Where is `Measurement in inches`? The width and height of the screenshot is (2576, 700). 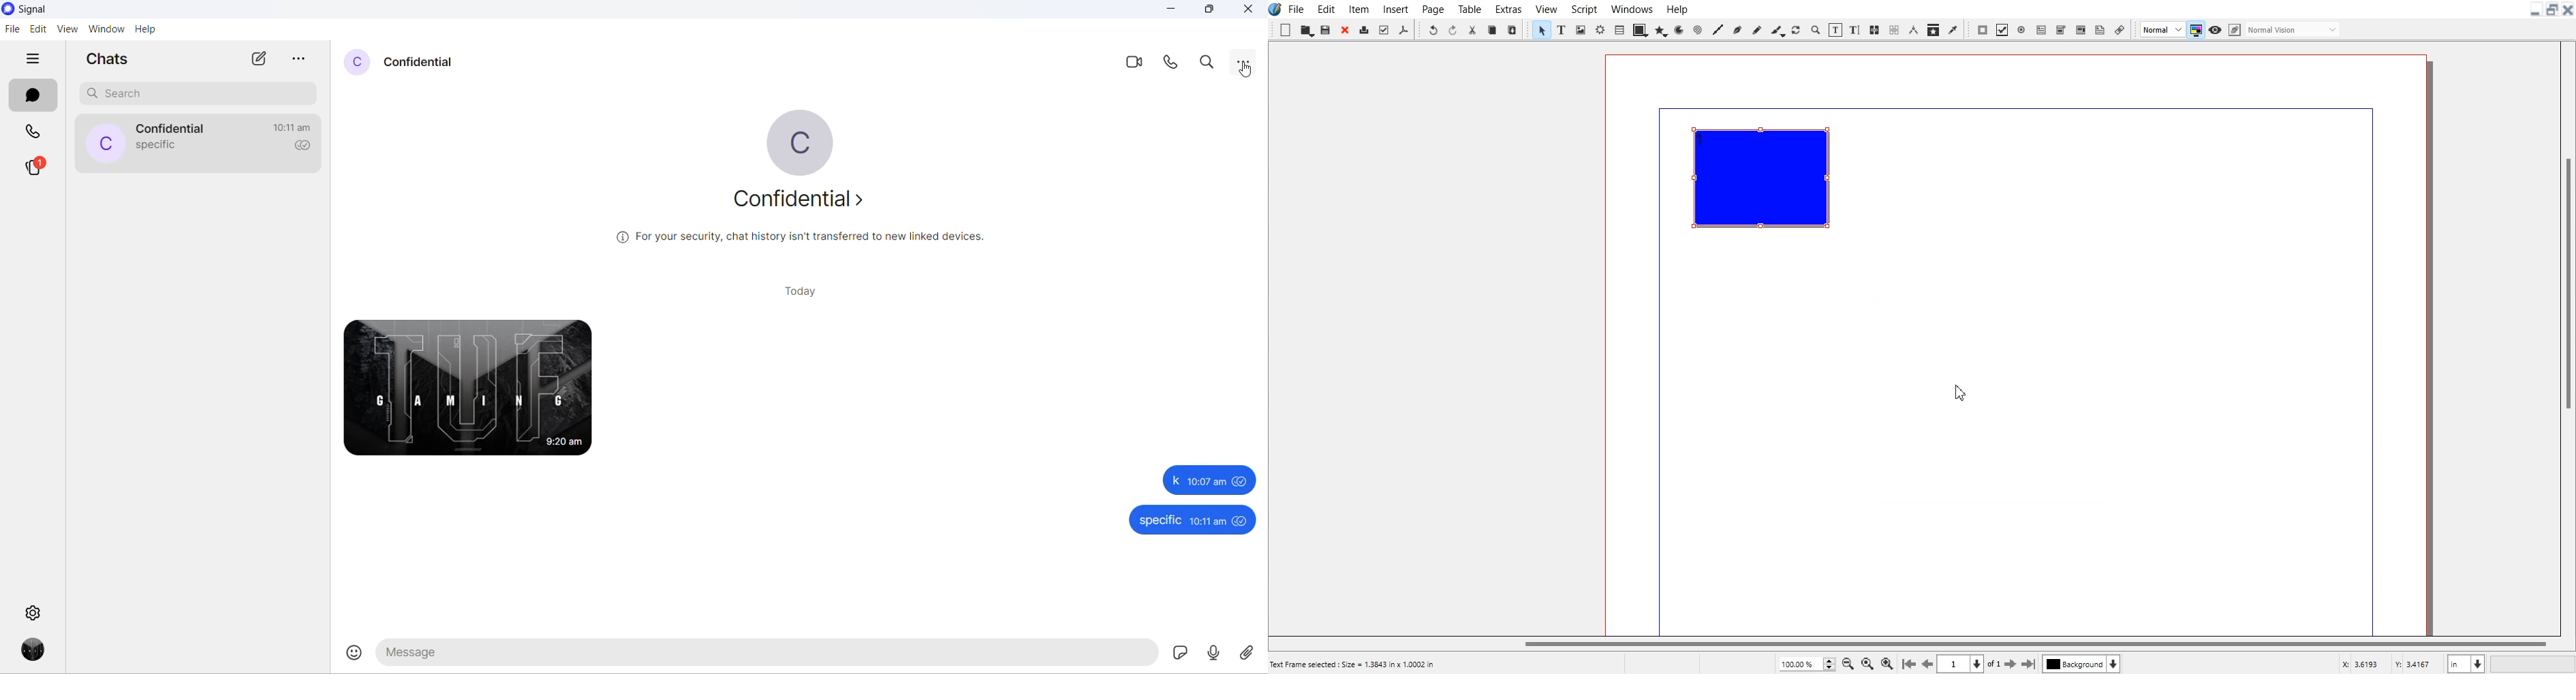 Measurement in inches is located at coordinates (2466, 663).